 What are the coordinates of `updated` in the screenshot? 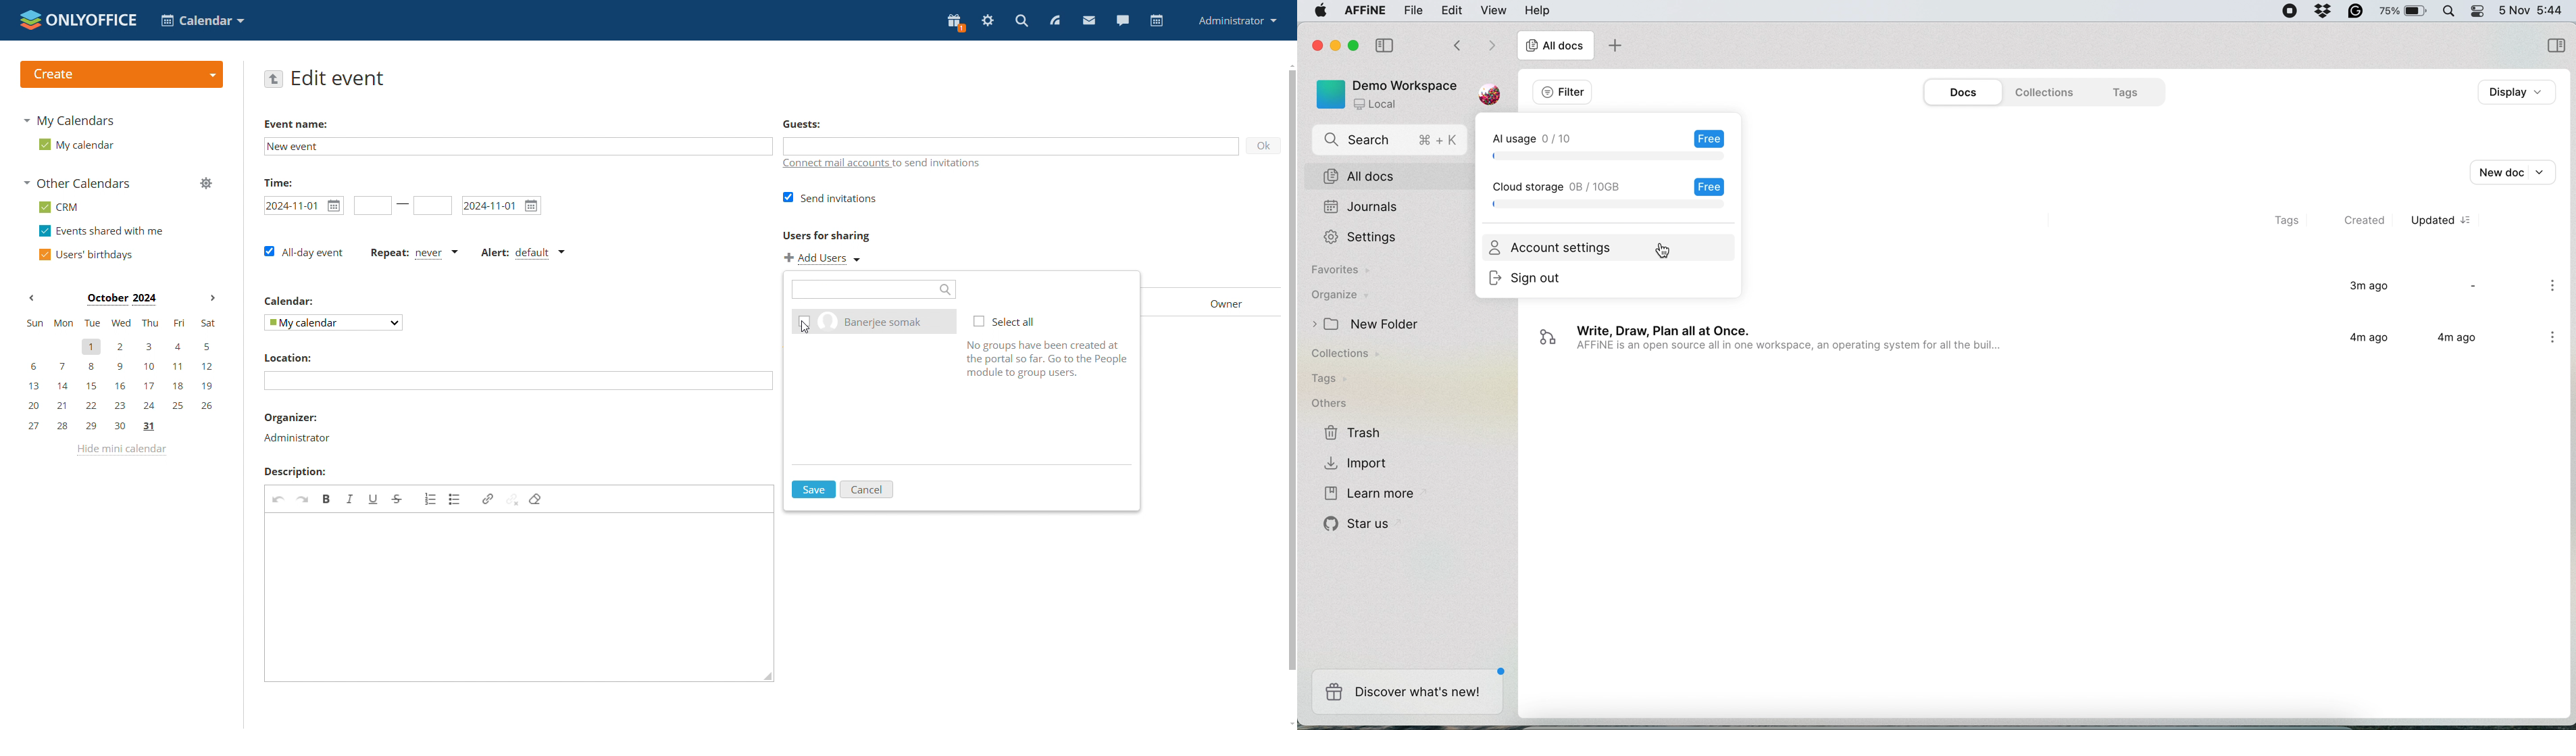 It's located at (2448, 221).